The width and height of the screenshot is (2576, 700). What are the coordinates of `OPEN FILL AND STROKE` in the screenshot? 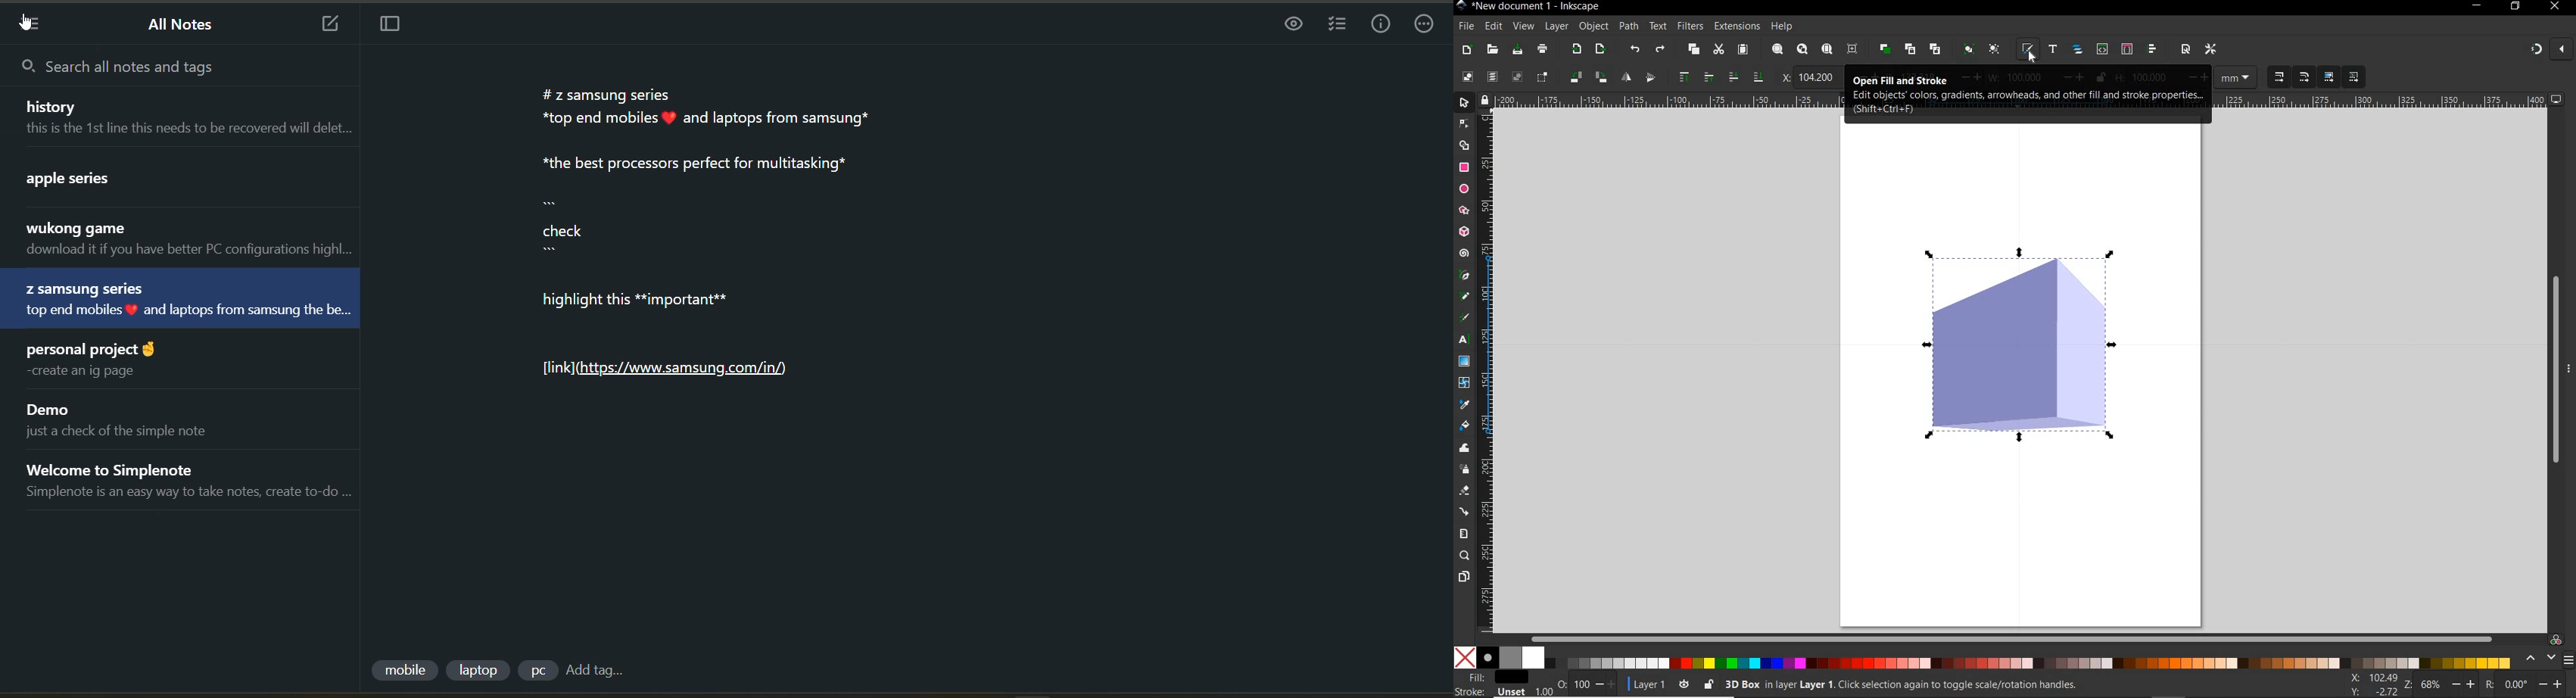 It's located at (2025, 94).